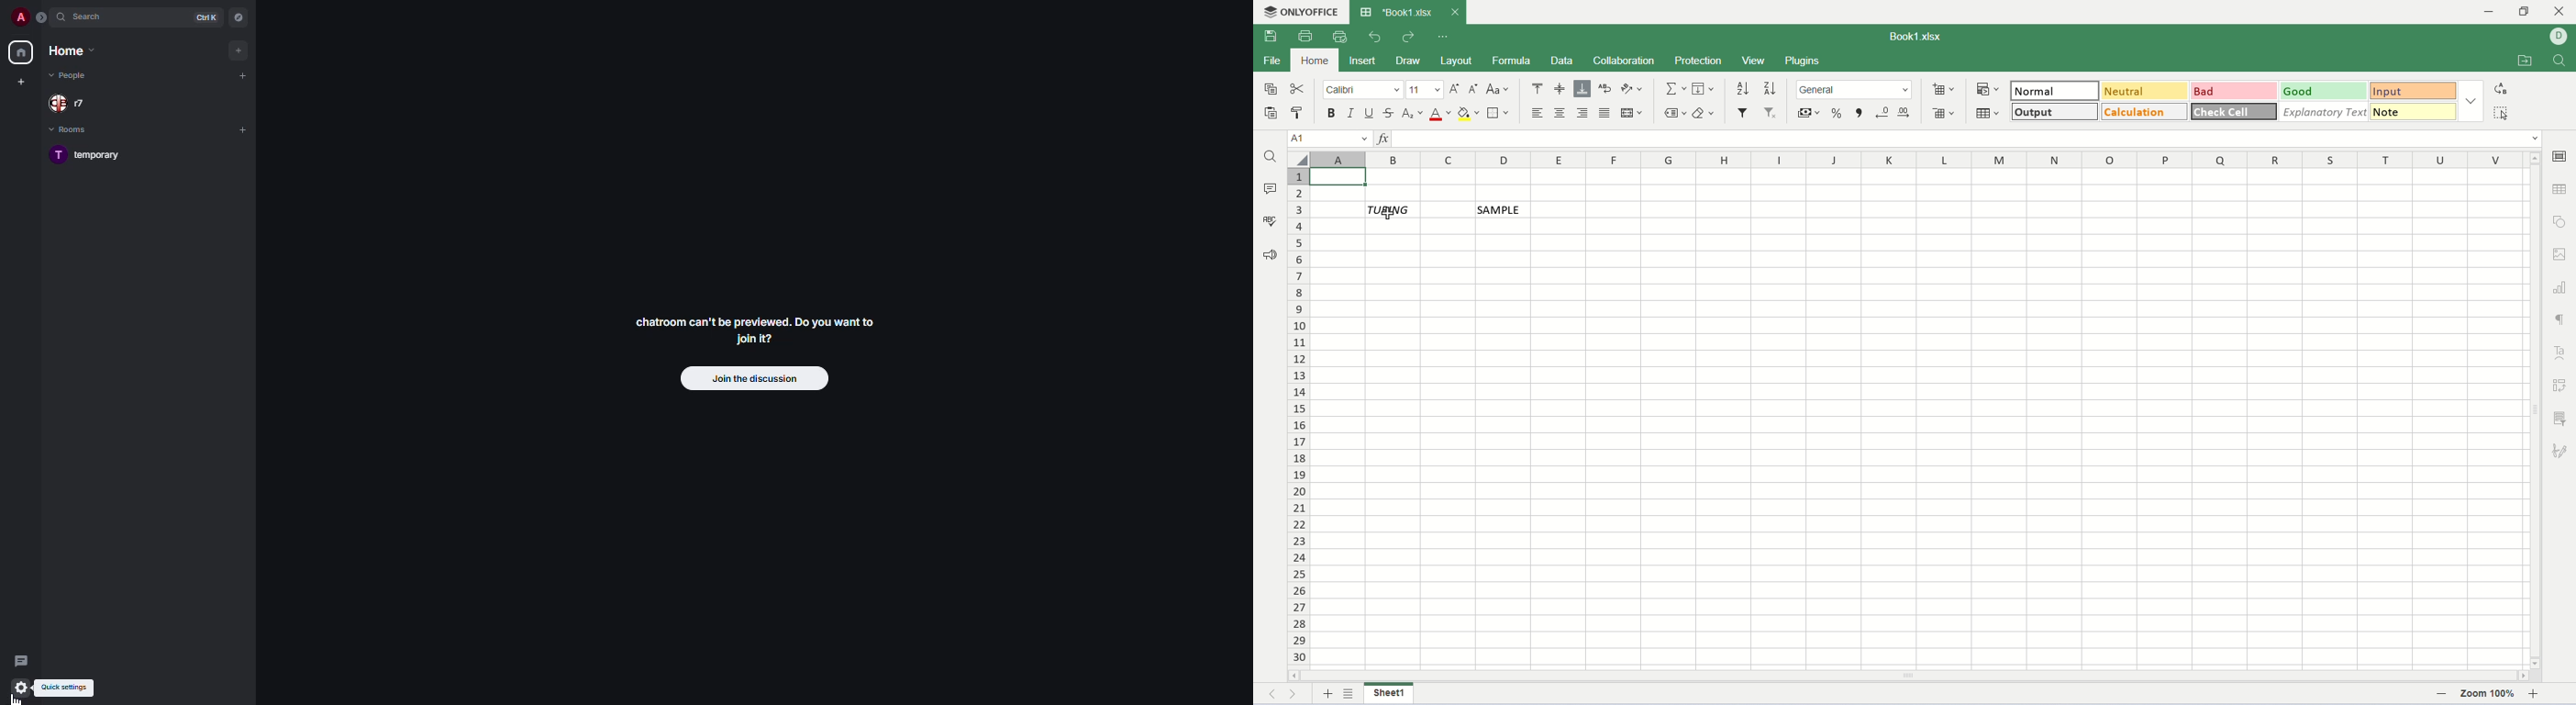 Image resolution: width=2576 pixels, height=728 pixels. What do you see at coordinates (1351, 114) in the screenshot?
I see `italic` at bounding box center [1351, 114].